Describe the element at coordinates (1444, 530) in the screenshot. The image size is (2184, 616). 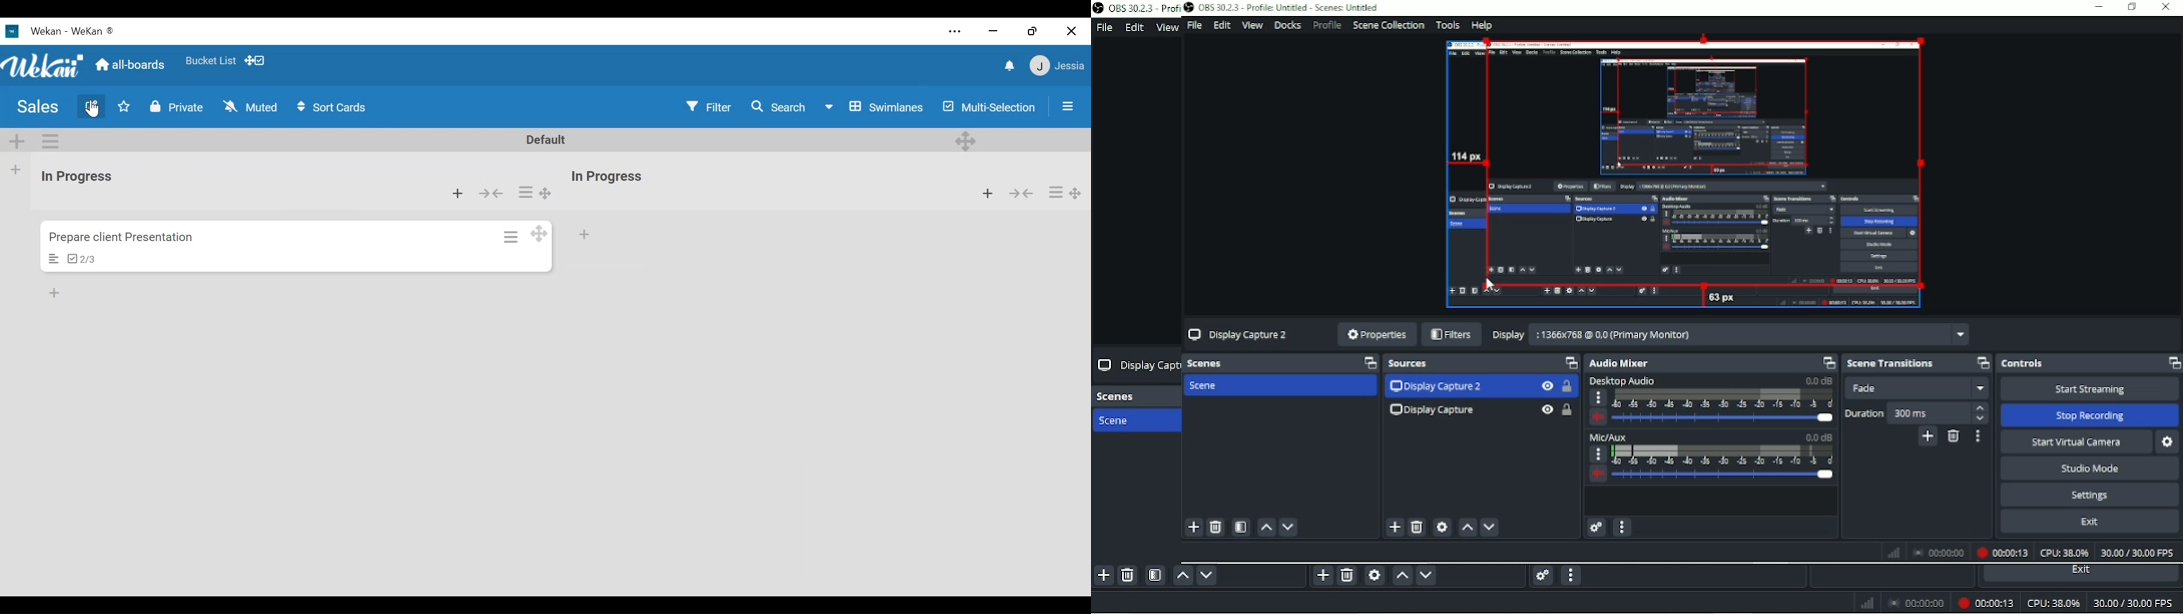
I see `settings` at that location.